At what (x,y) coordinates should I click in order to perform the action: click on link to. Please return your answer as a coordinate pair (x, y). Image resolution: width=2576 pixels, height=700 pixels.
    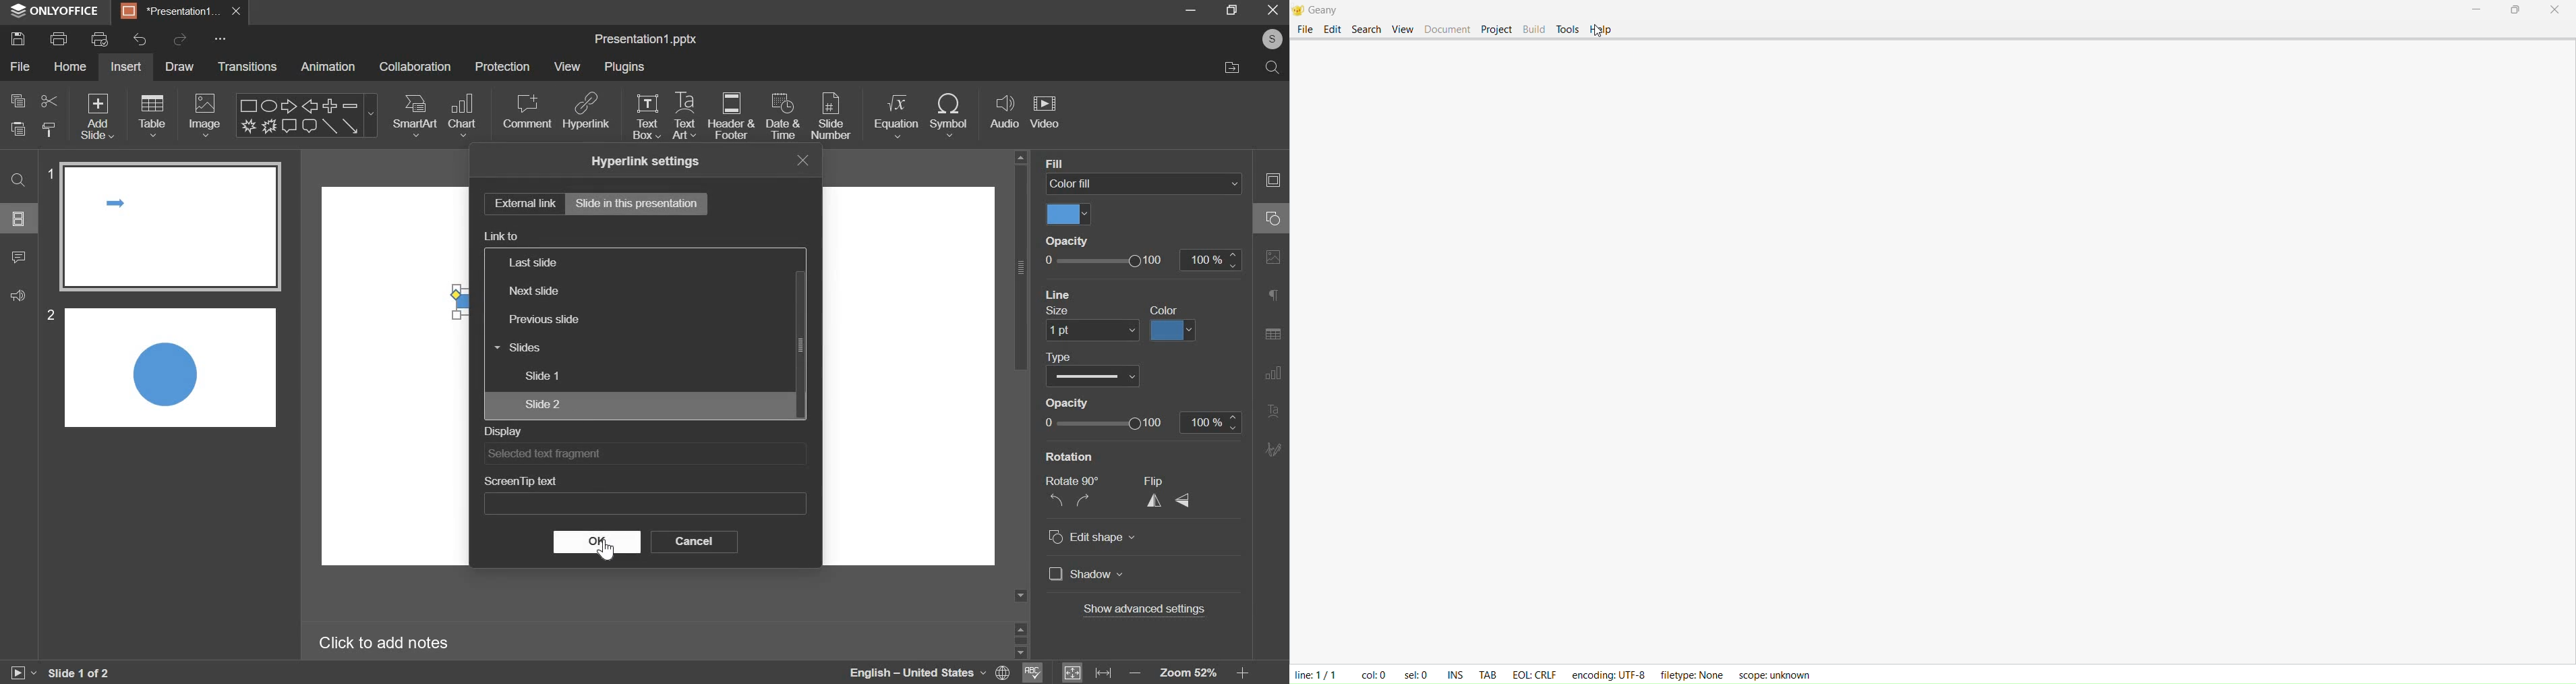
    Looking at the image, I should click on (502, 236).